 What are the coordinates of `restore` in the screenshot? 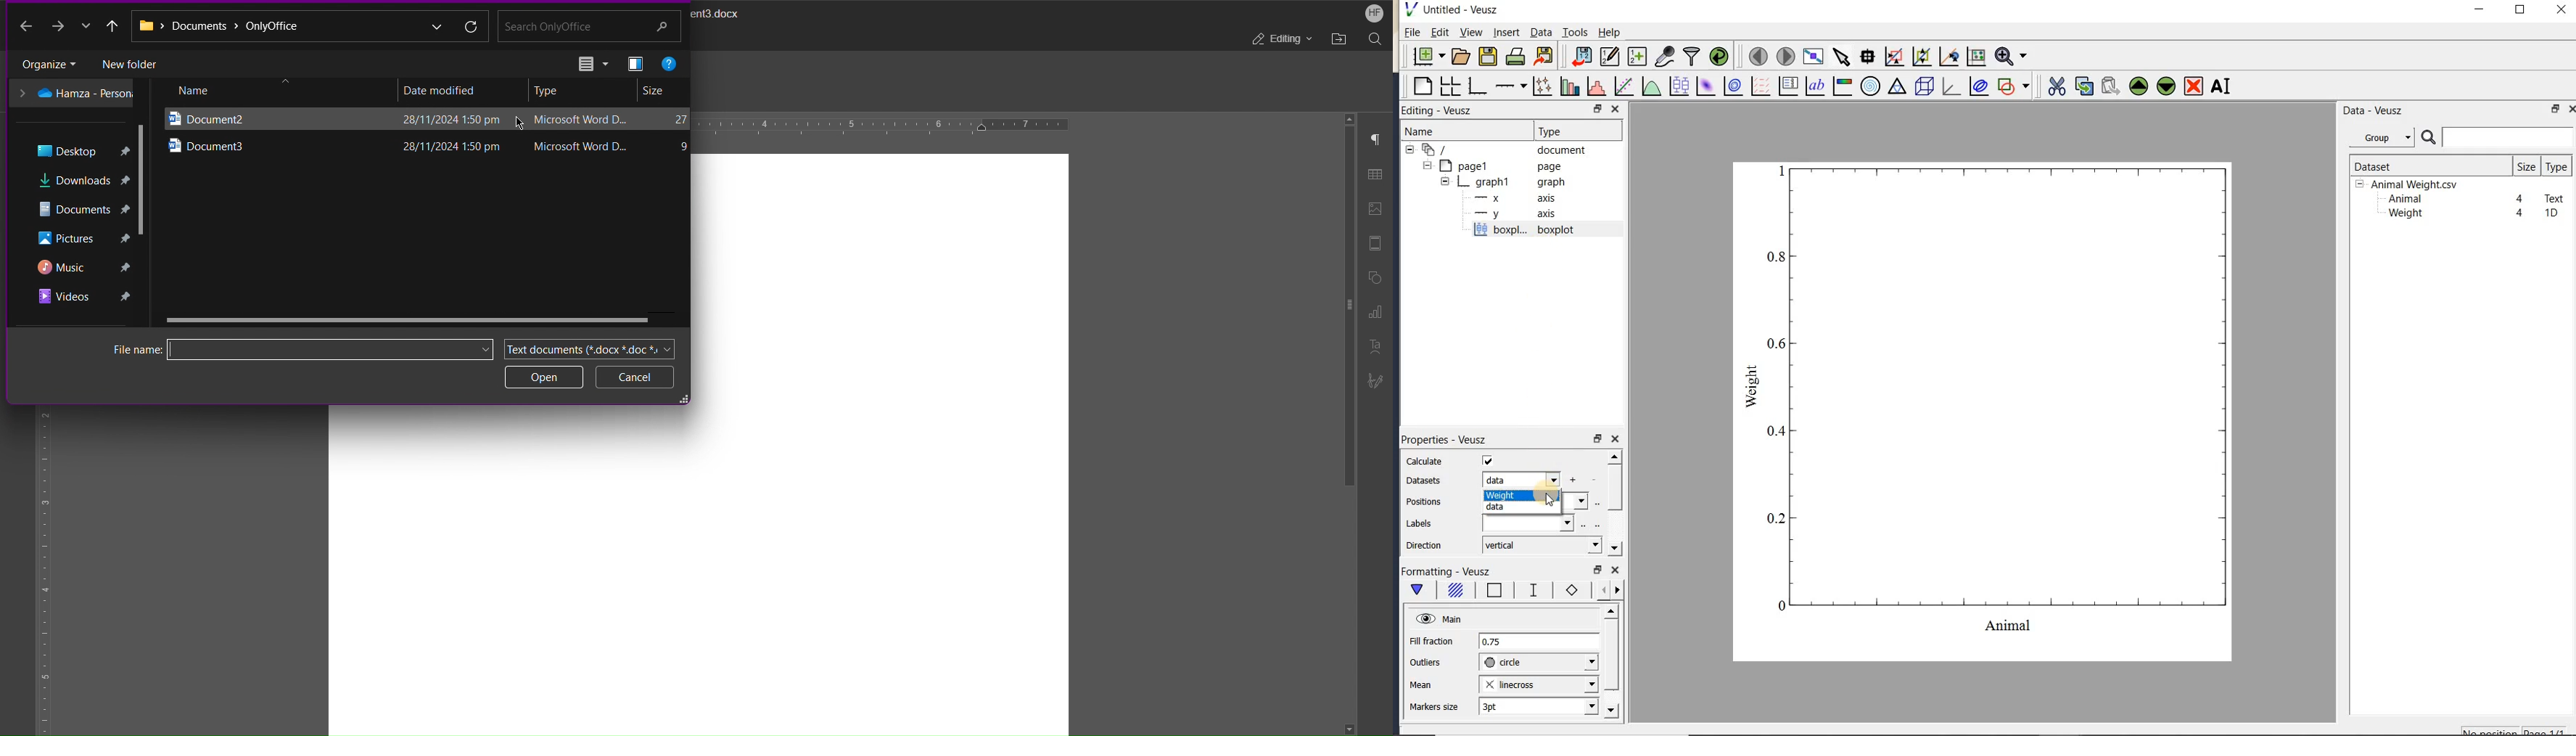 It's located at (2557, 109).